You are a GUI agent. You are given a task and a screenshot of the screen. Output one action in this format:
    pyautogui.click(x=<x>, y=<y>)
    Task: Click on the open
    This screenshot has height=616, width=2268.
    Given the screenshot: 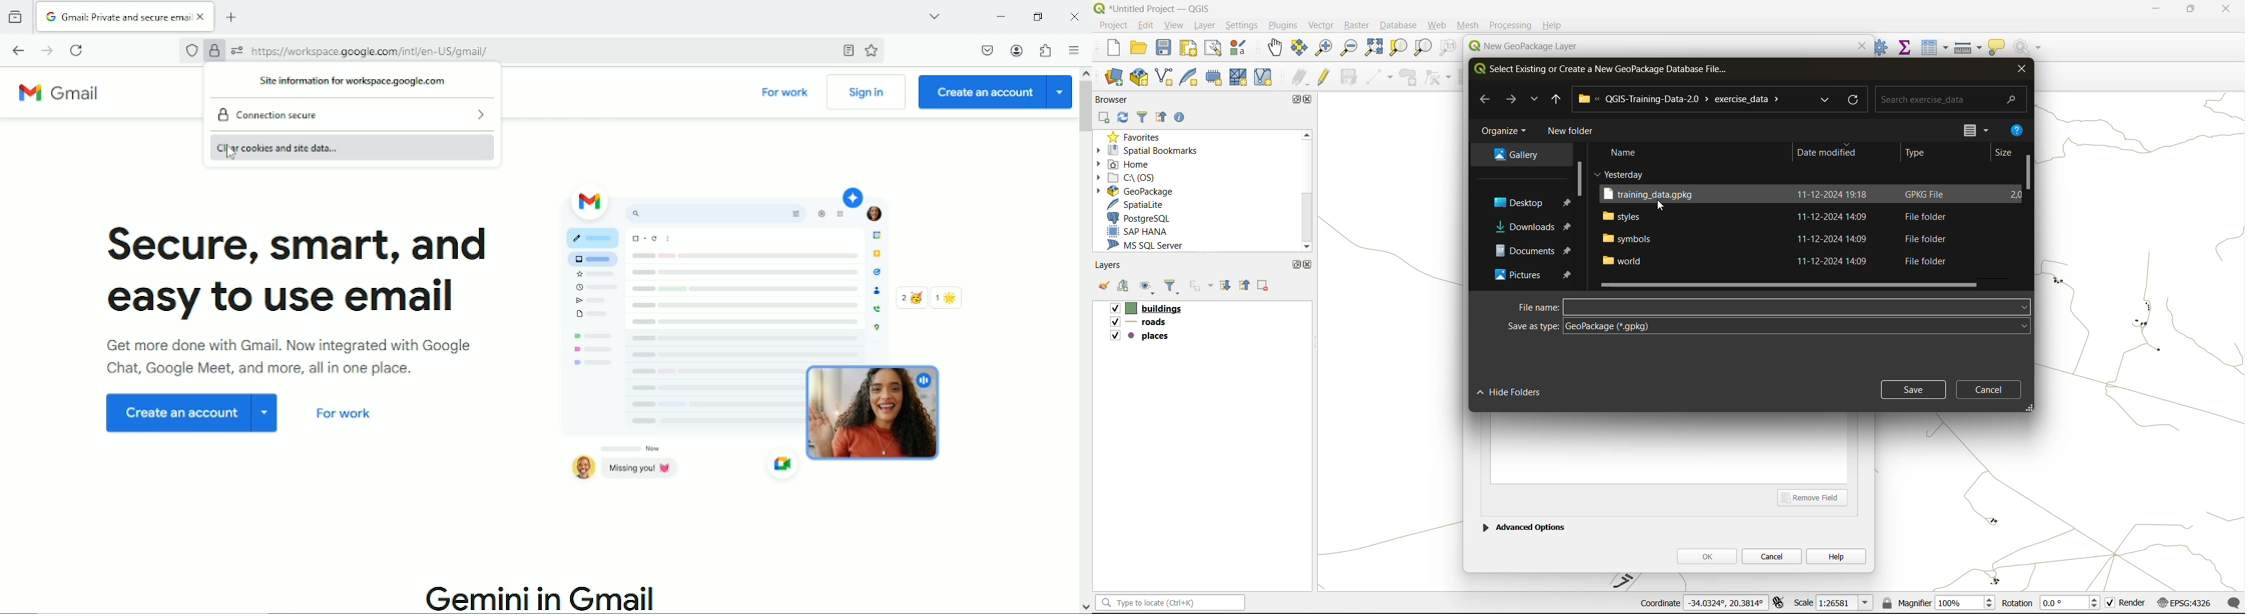 What is the action you would take?
    pyautogui.click(x=1139, y=50)
    